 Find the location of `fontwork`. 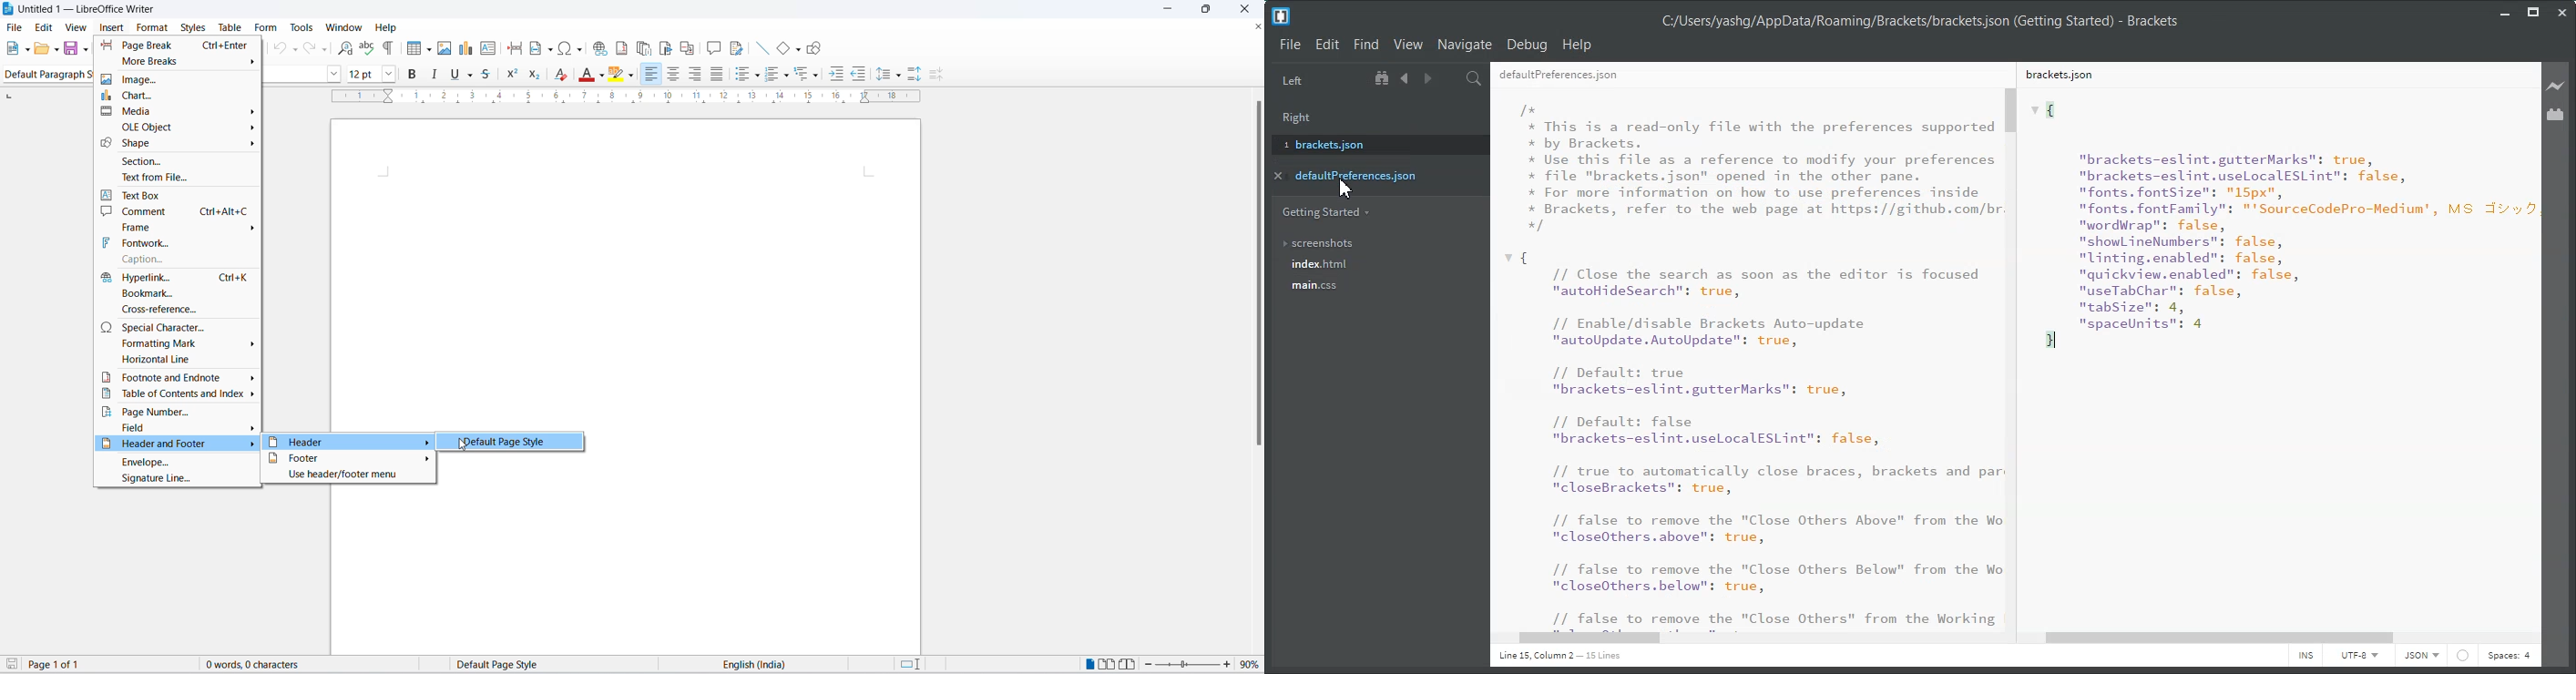

fontwork is located at coordinates (177, 242).